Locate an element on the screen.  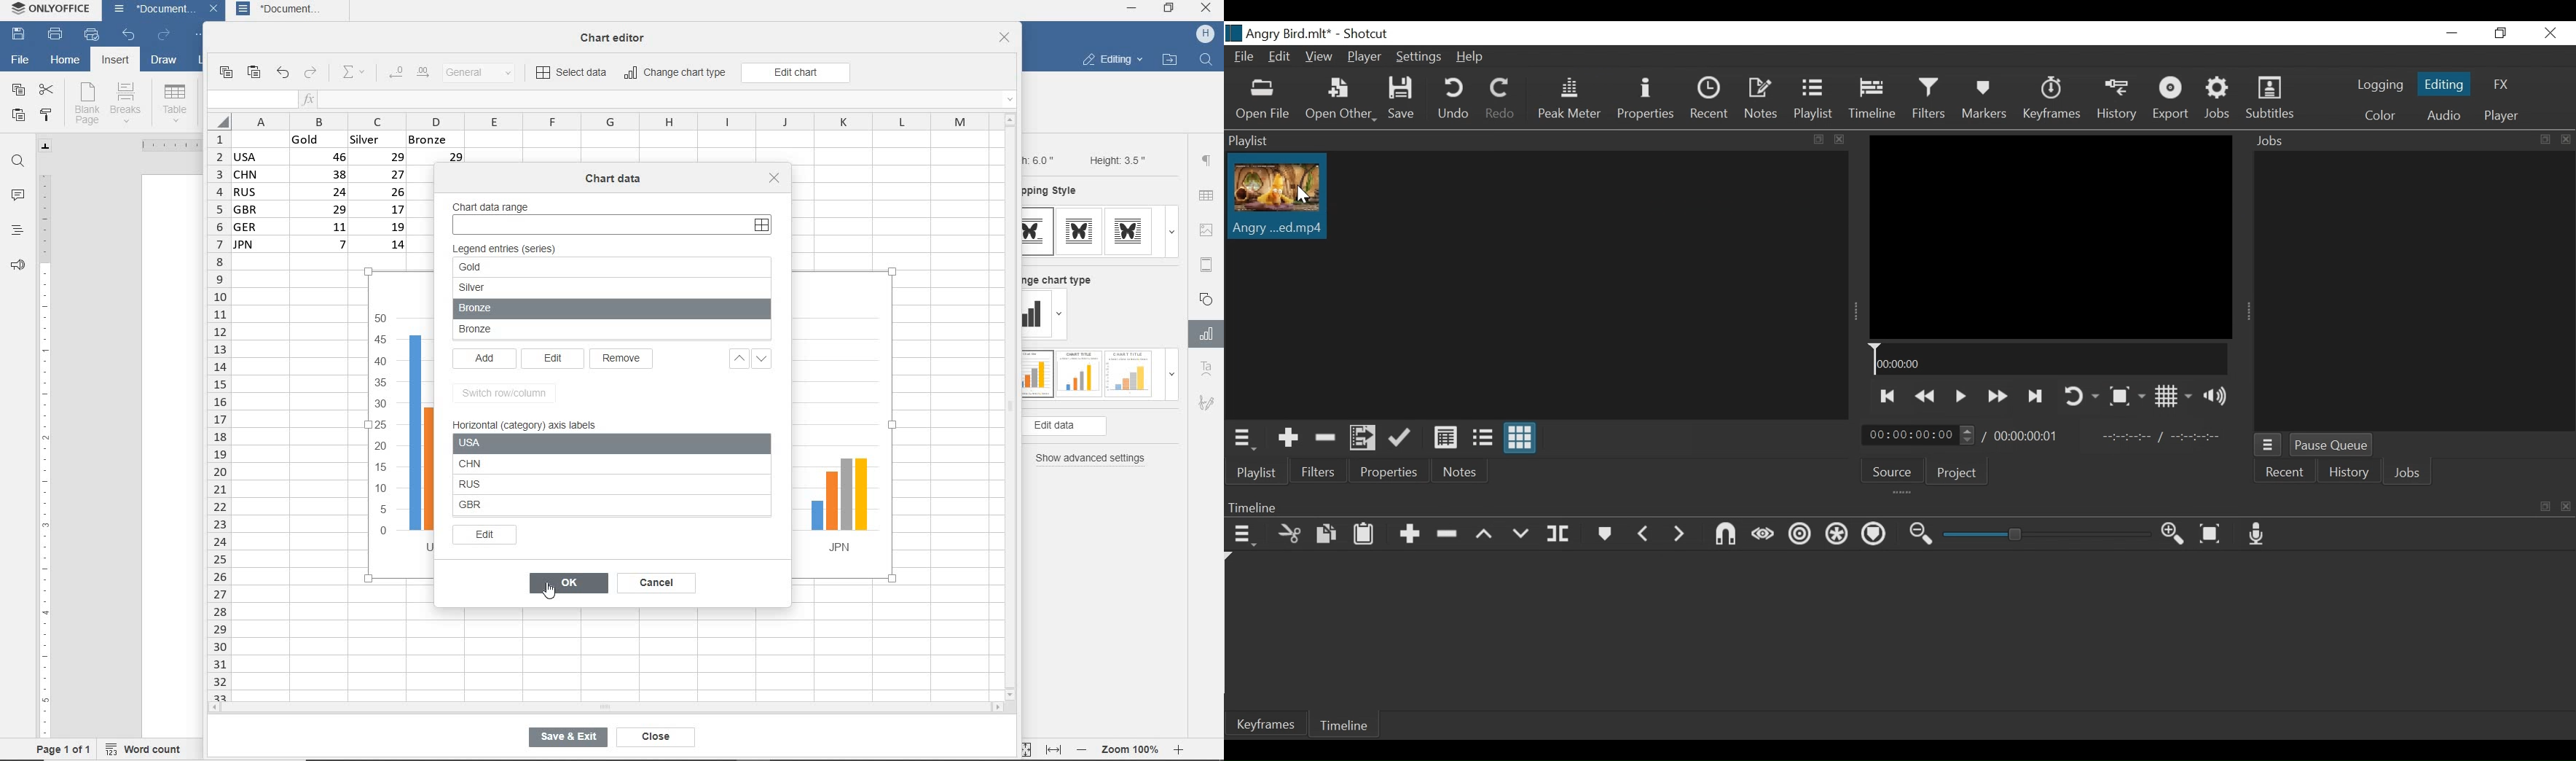
add is located at coordinates (484, 360).